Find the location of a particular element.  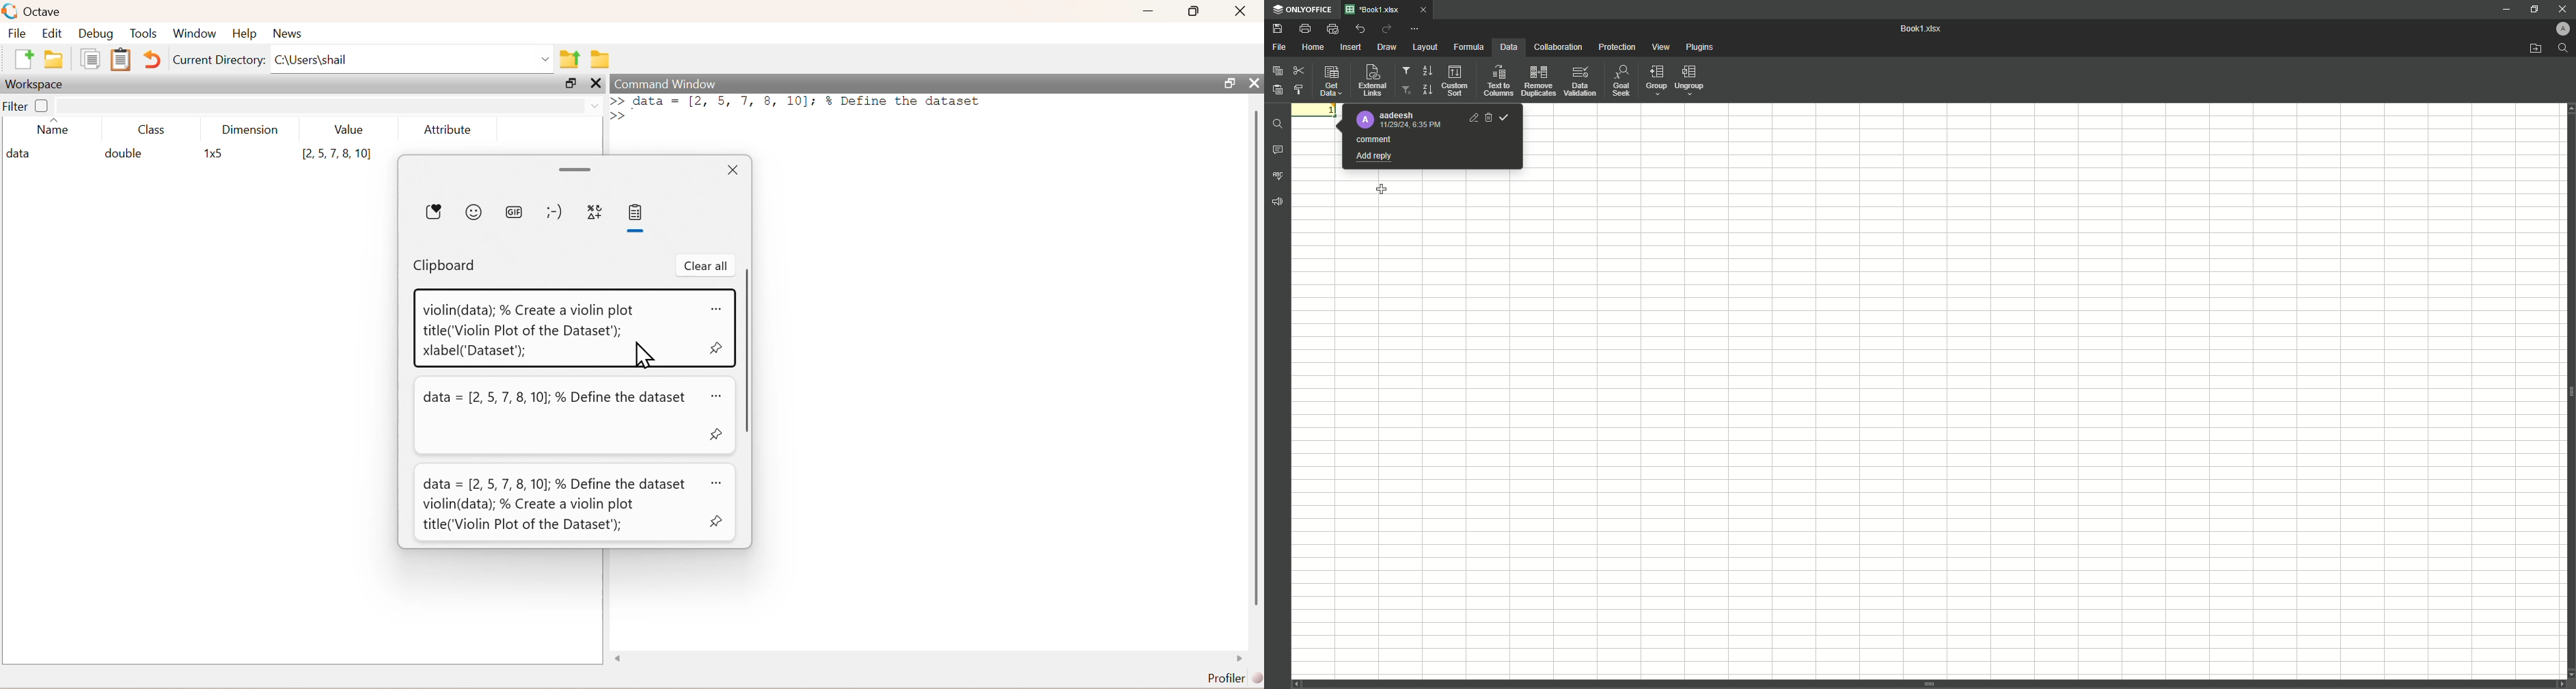

drag handle is located at coordinates (577, 171).